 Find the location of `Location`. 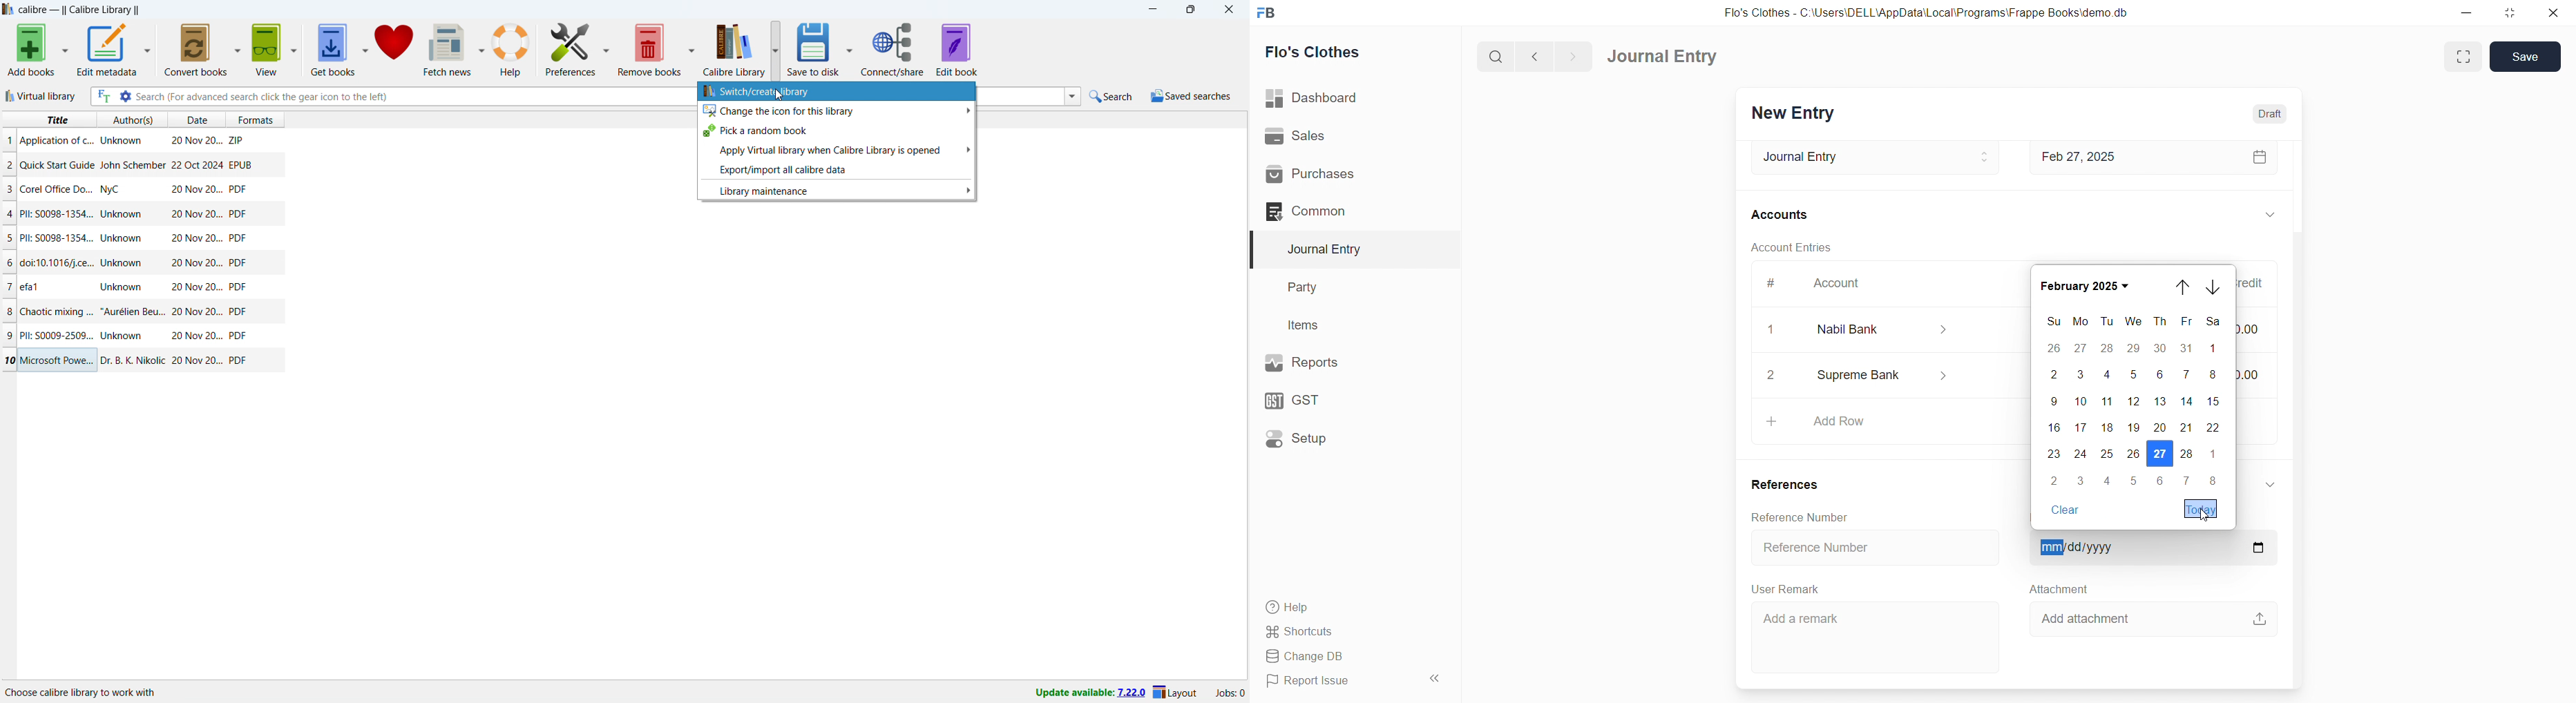

Location is located at coordinates (144, 693).